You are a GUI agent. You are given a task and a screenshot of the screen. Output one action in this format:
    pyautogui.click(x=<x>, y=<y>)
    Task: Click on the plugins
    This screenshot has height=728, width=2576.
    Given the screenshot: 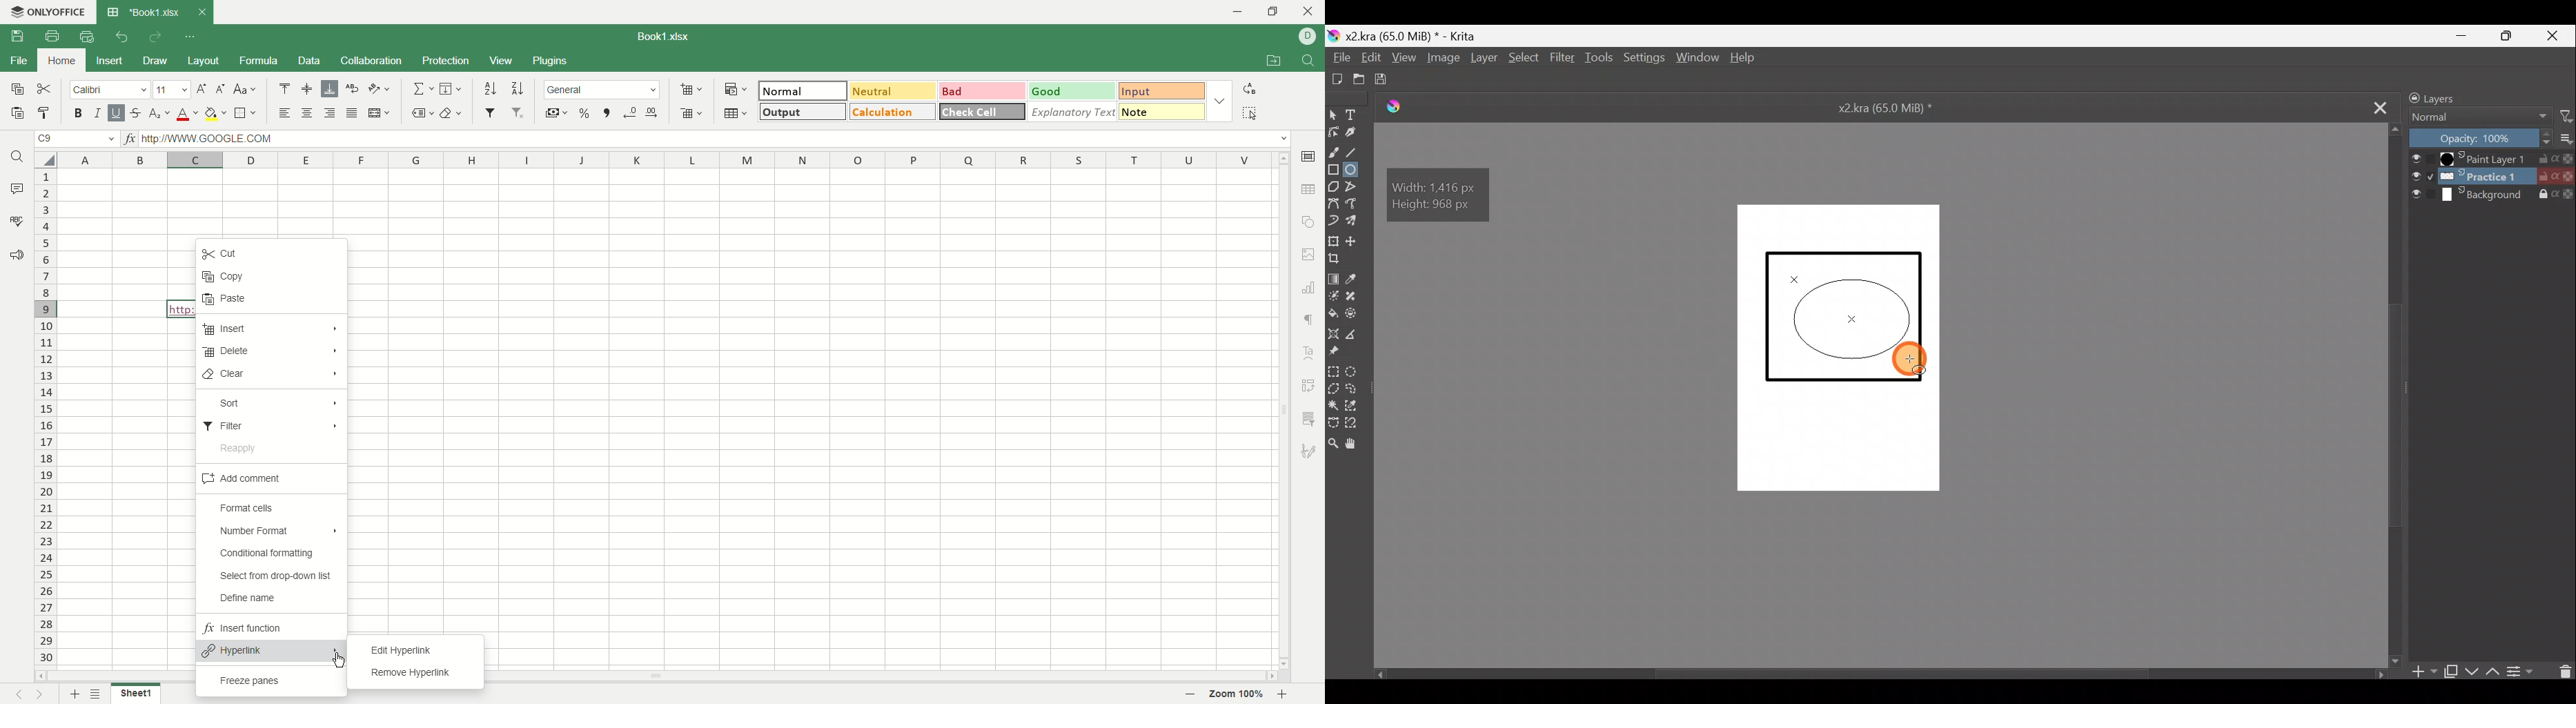 What is the action you would take?
    pyautogui.click(x=550, y=60)
    